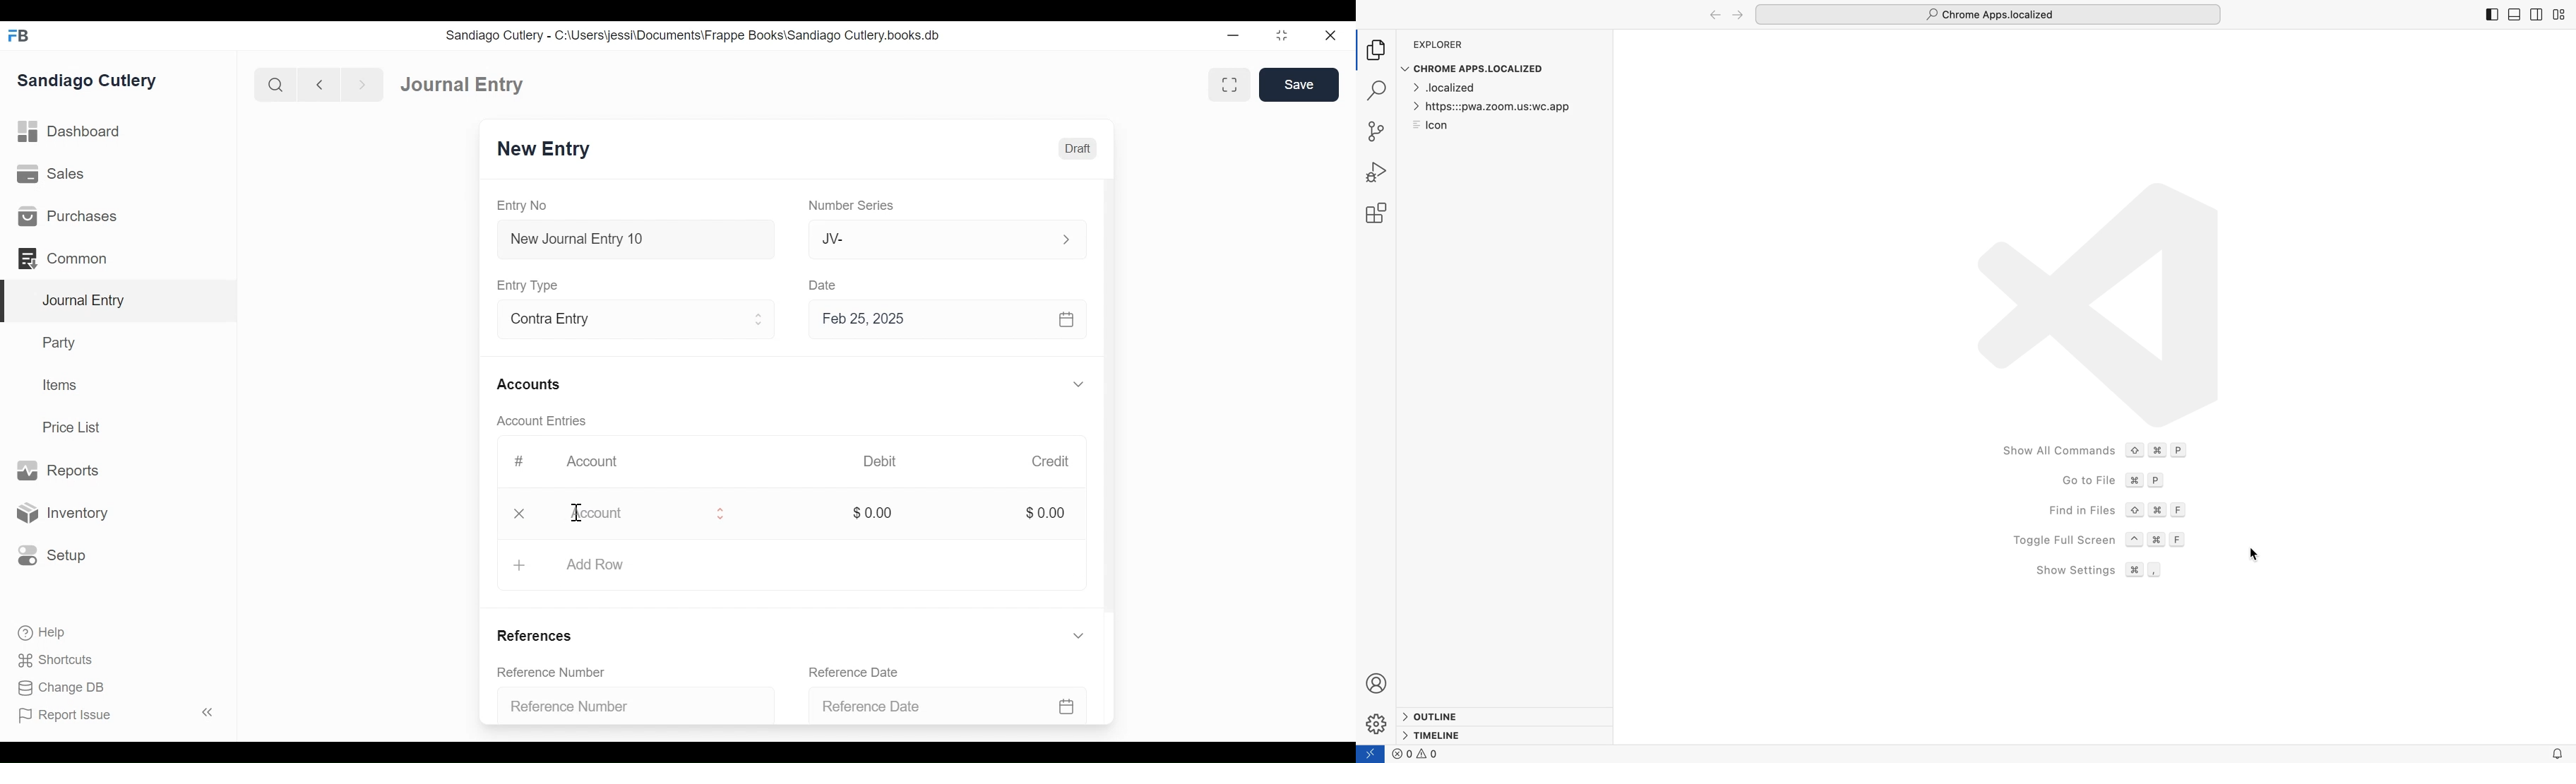 The image size is (2576, 784). What do you see at coordinates (1282, 37) in the screenshot?
I see `Restore` at bounding box center [1282, 37].